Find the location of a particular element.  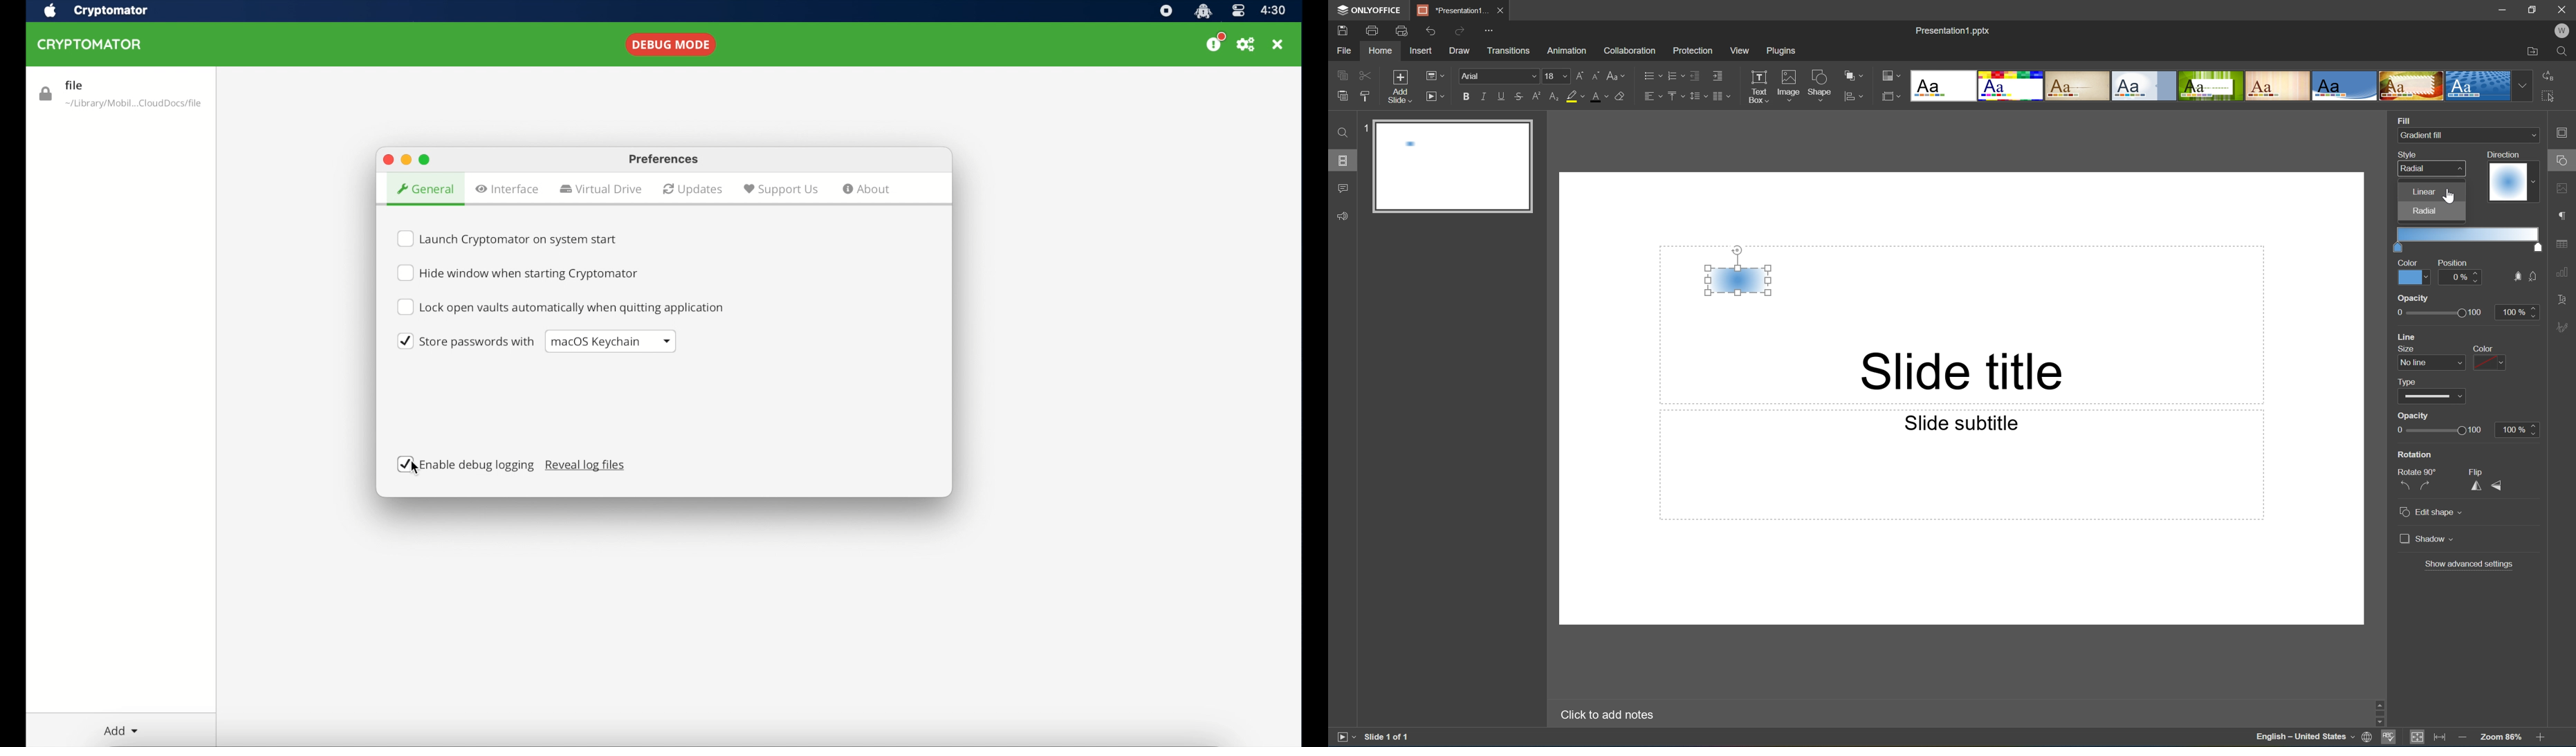

Edit shape is located at coordinates (2433, 513).